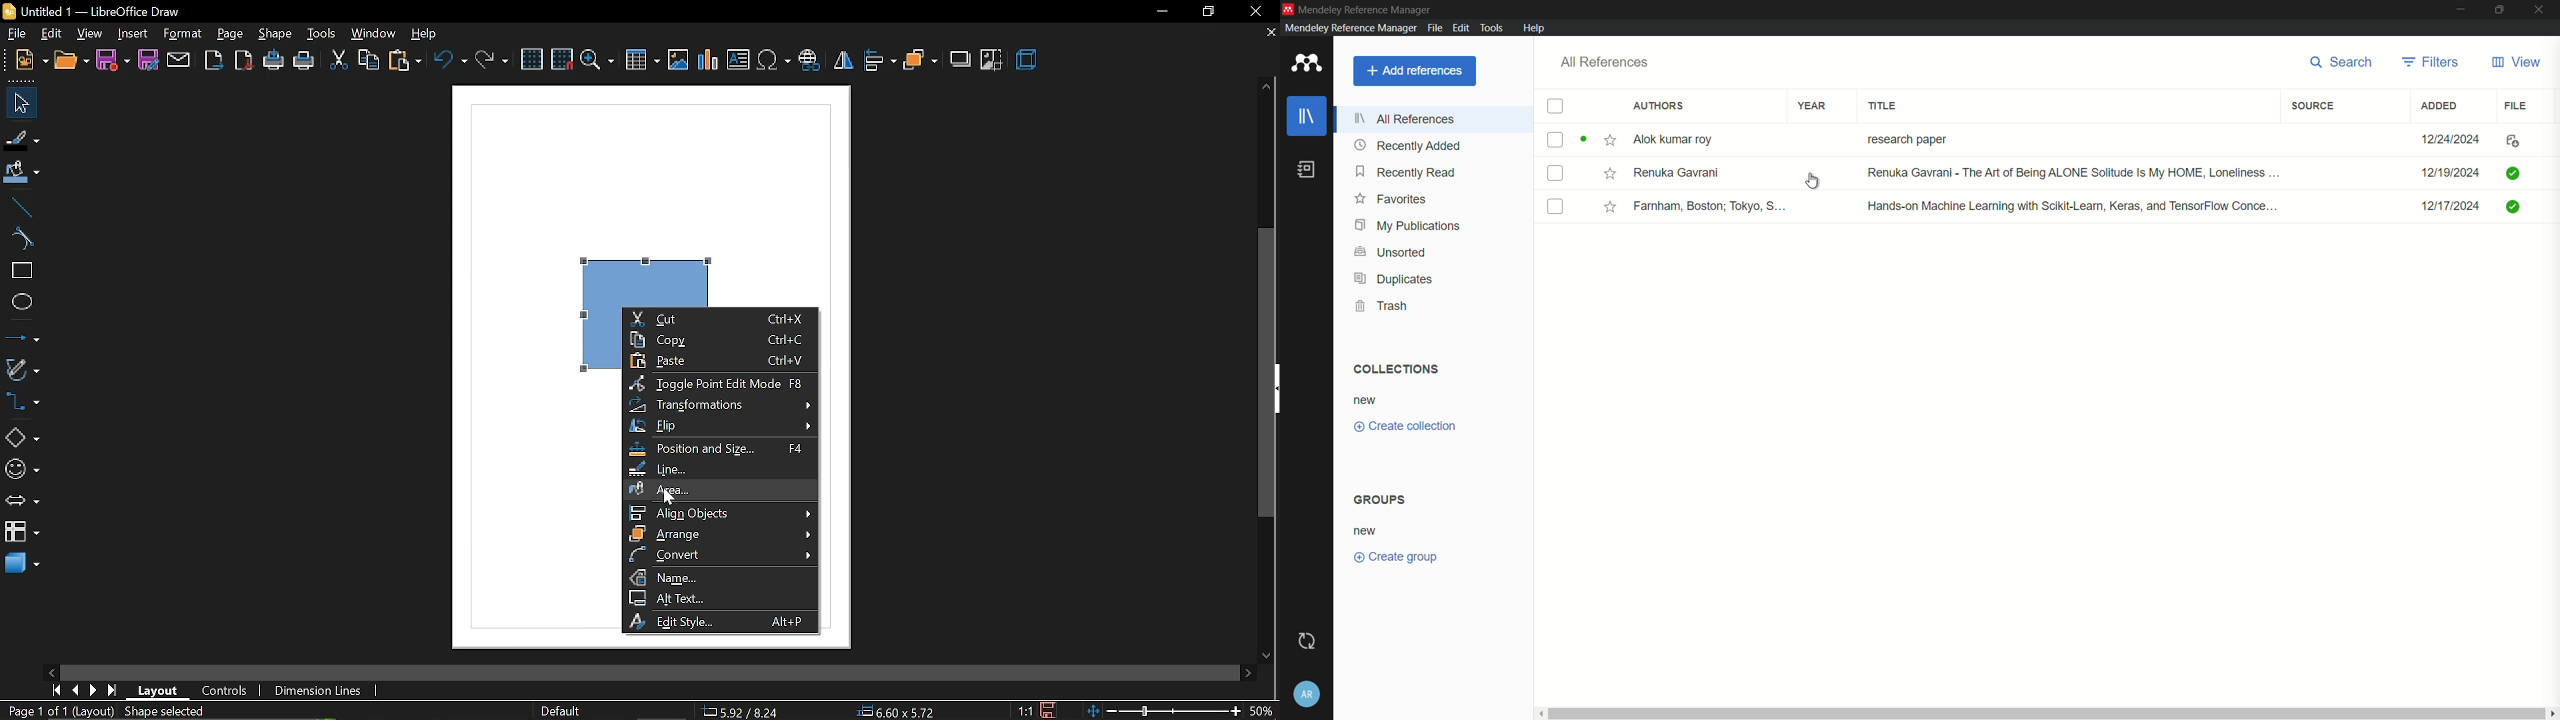 The image size is (2576, 728). Describe the element at coordinates (2515, 173) in the screenshot. I see `File added` at that location.